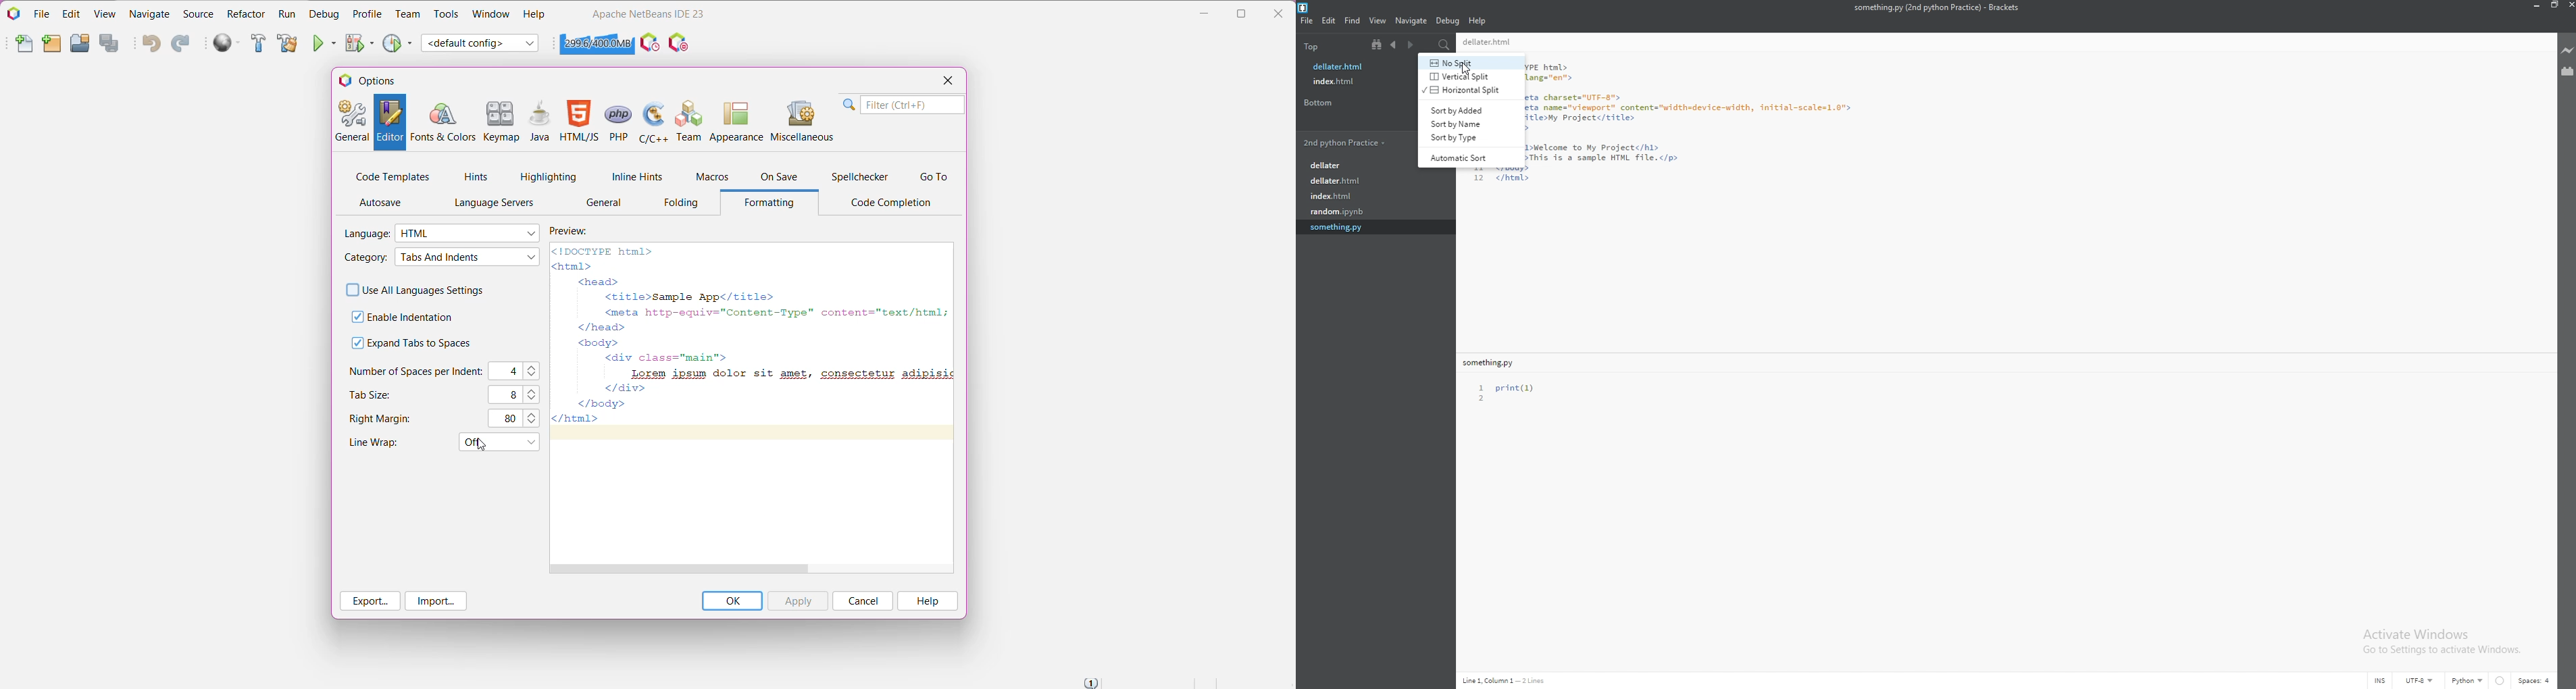 This screenshot has height=700, width=2576. Describe the element at coordinates (902, 105) in the screenshot. I see `Search Bar` at that location.